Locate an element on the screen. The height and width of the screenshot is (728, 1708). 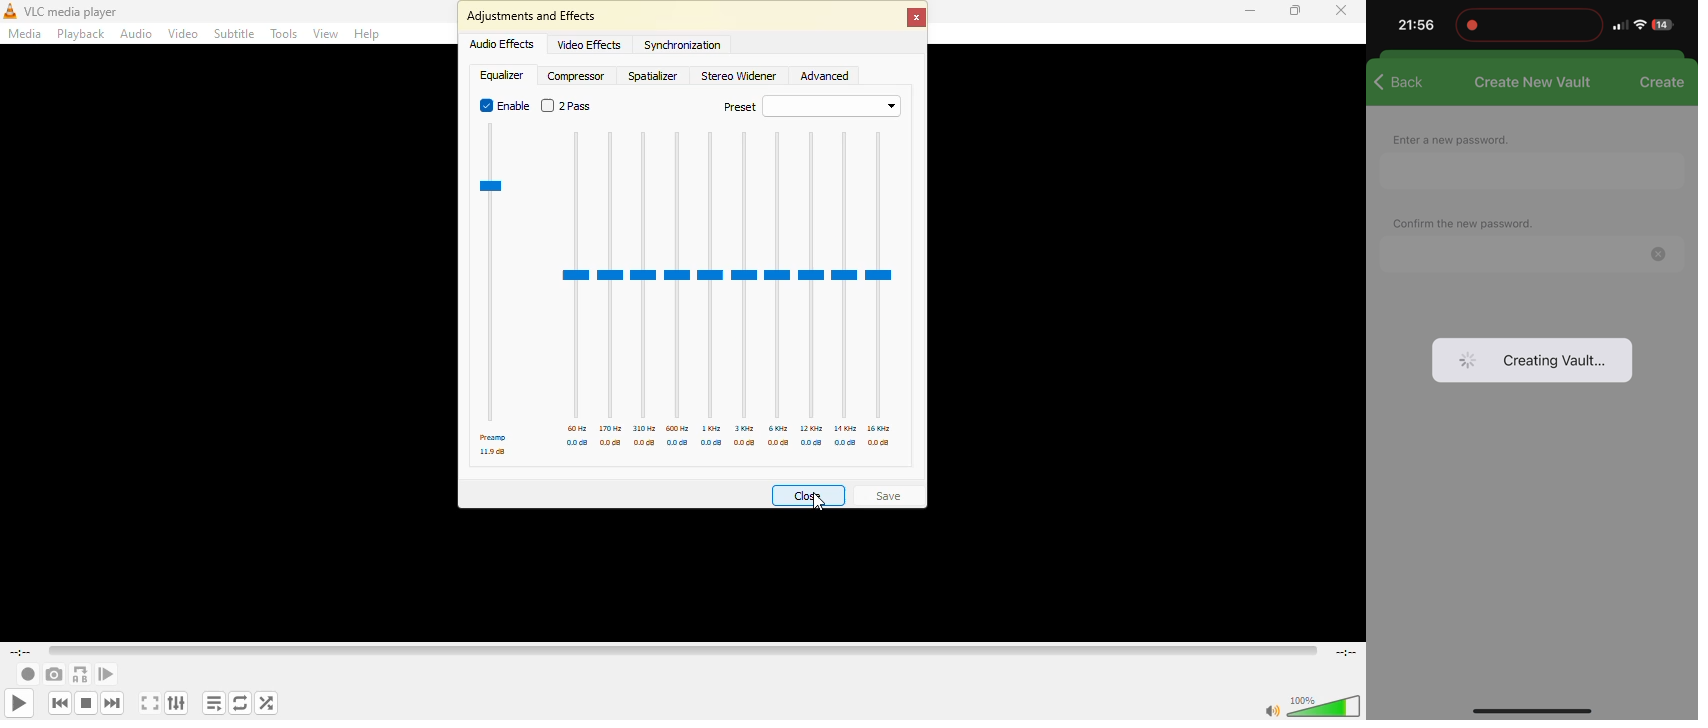
click to toggle between loop all, loop one and no loop is located at coordinates (240, 703).